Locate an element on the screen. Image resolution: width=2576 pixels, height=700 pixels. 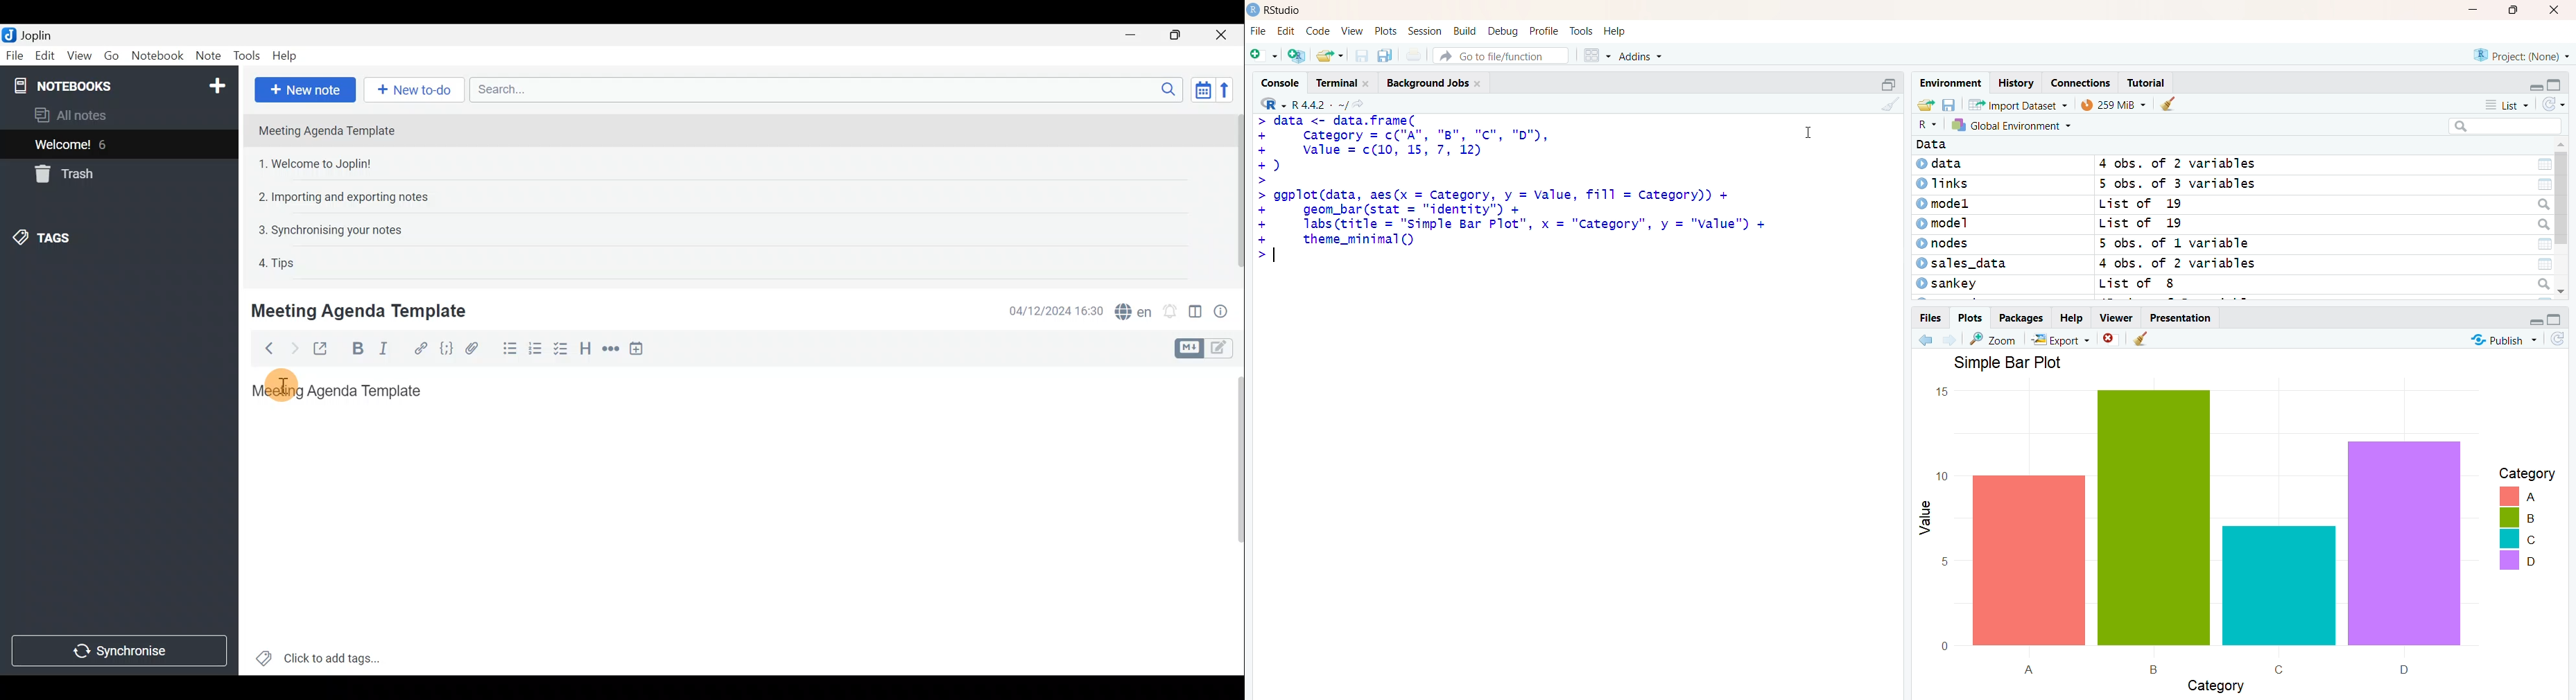
04/12/2024 16:30 is located at coordinates (1050, 310).